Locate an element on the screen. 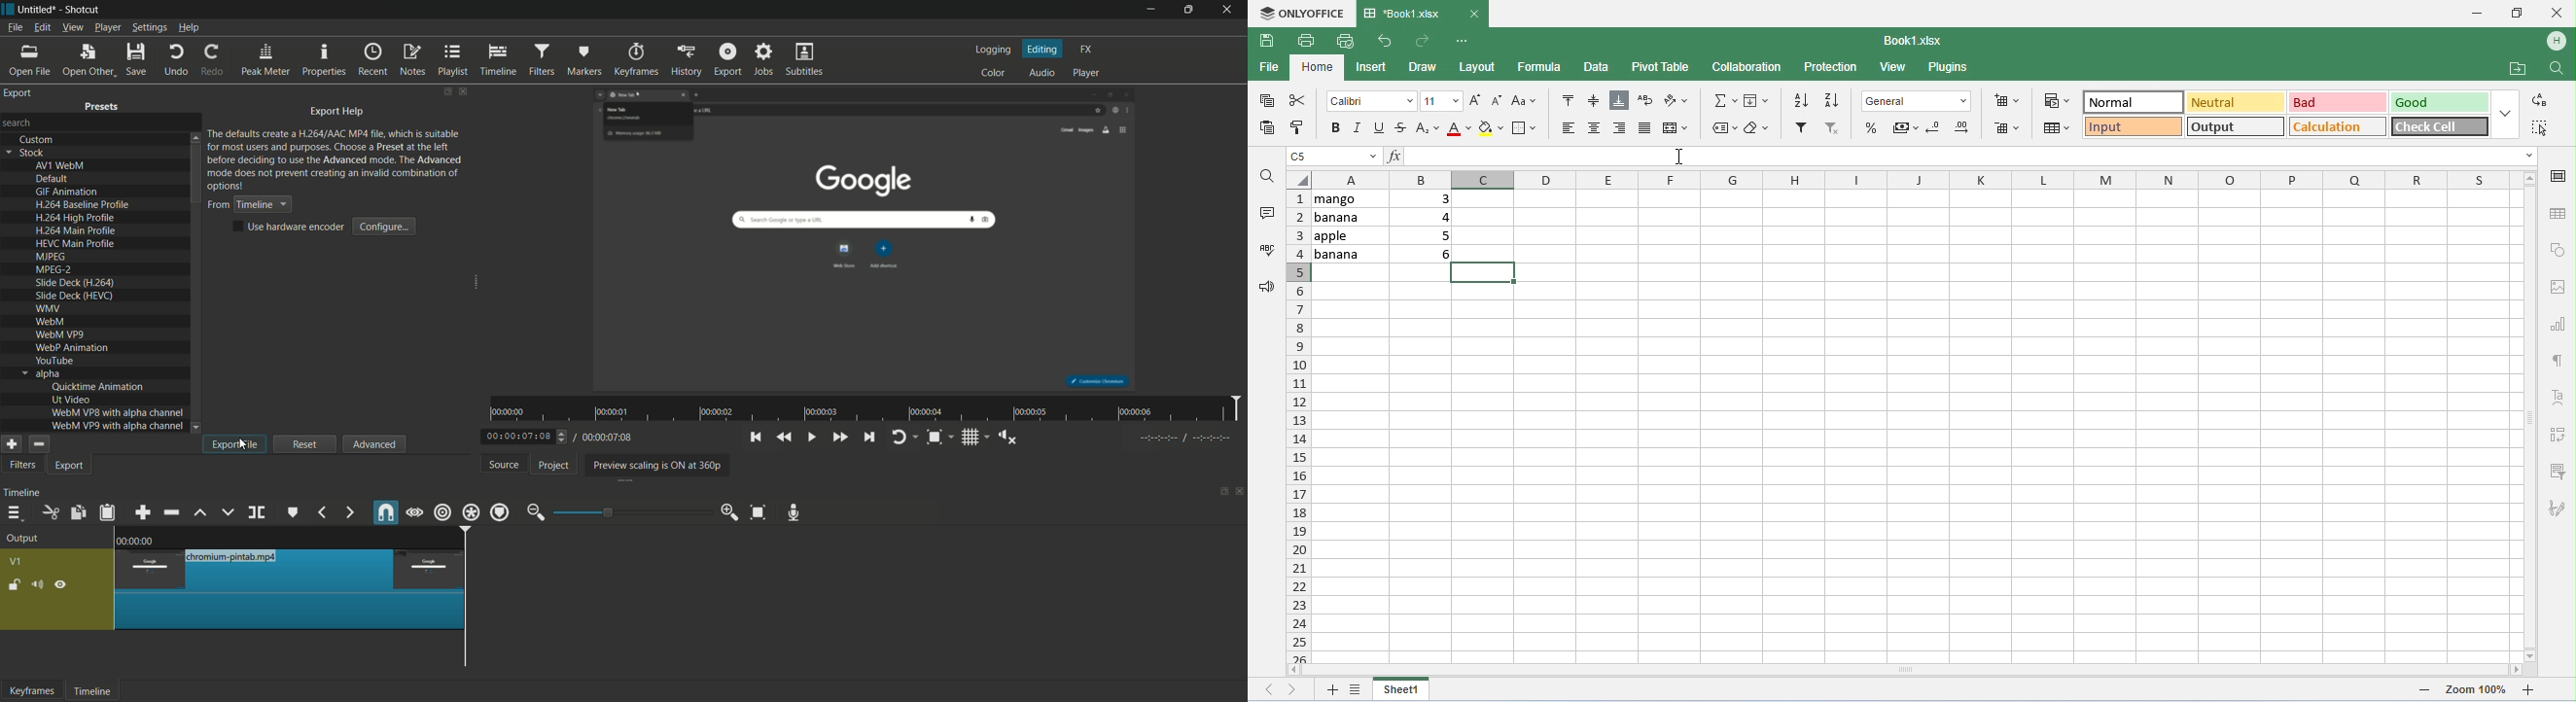 The height and width of the screenshot is (728, 2576). create or edit marker is located at coordinates (293, 513).